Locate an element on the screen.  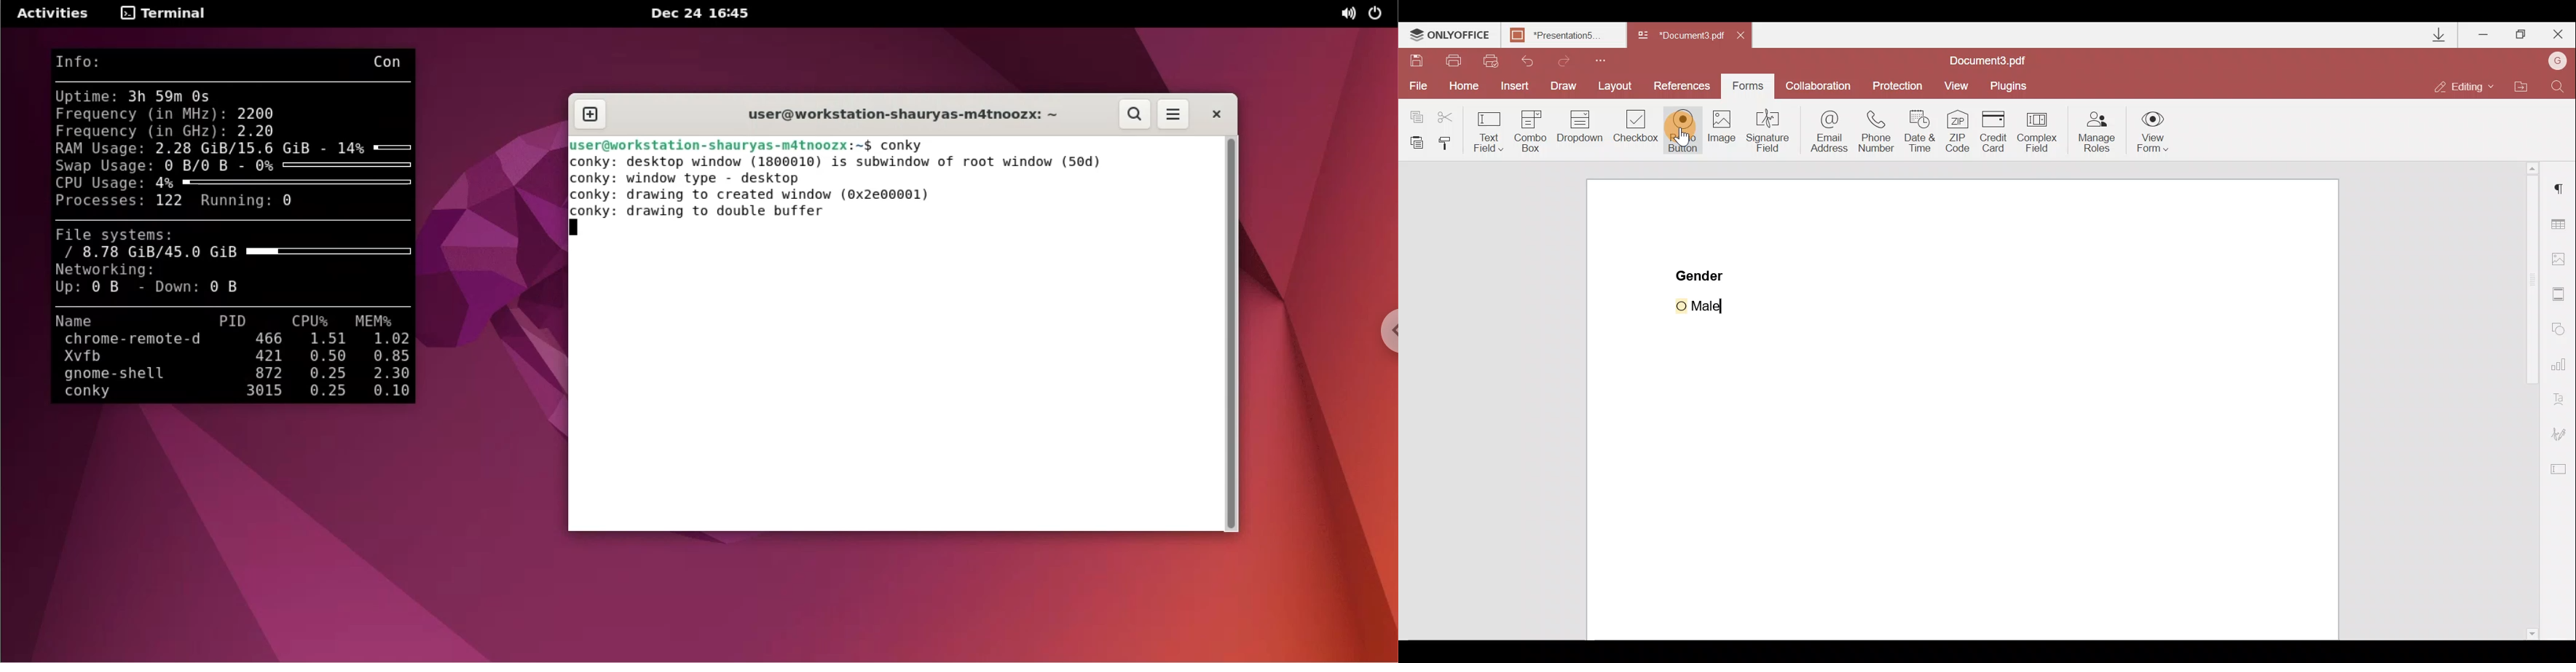
Paragraph settings is located at coordinates (2559, 194).